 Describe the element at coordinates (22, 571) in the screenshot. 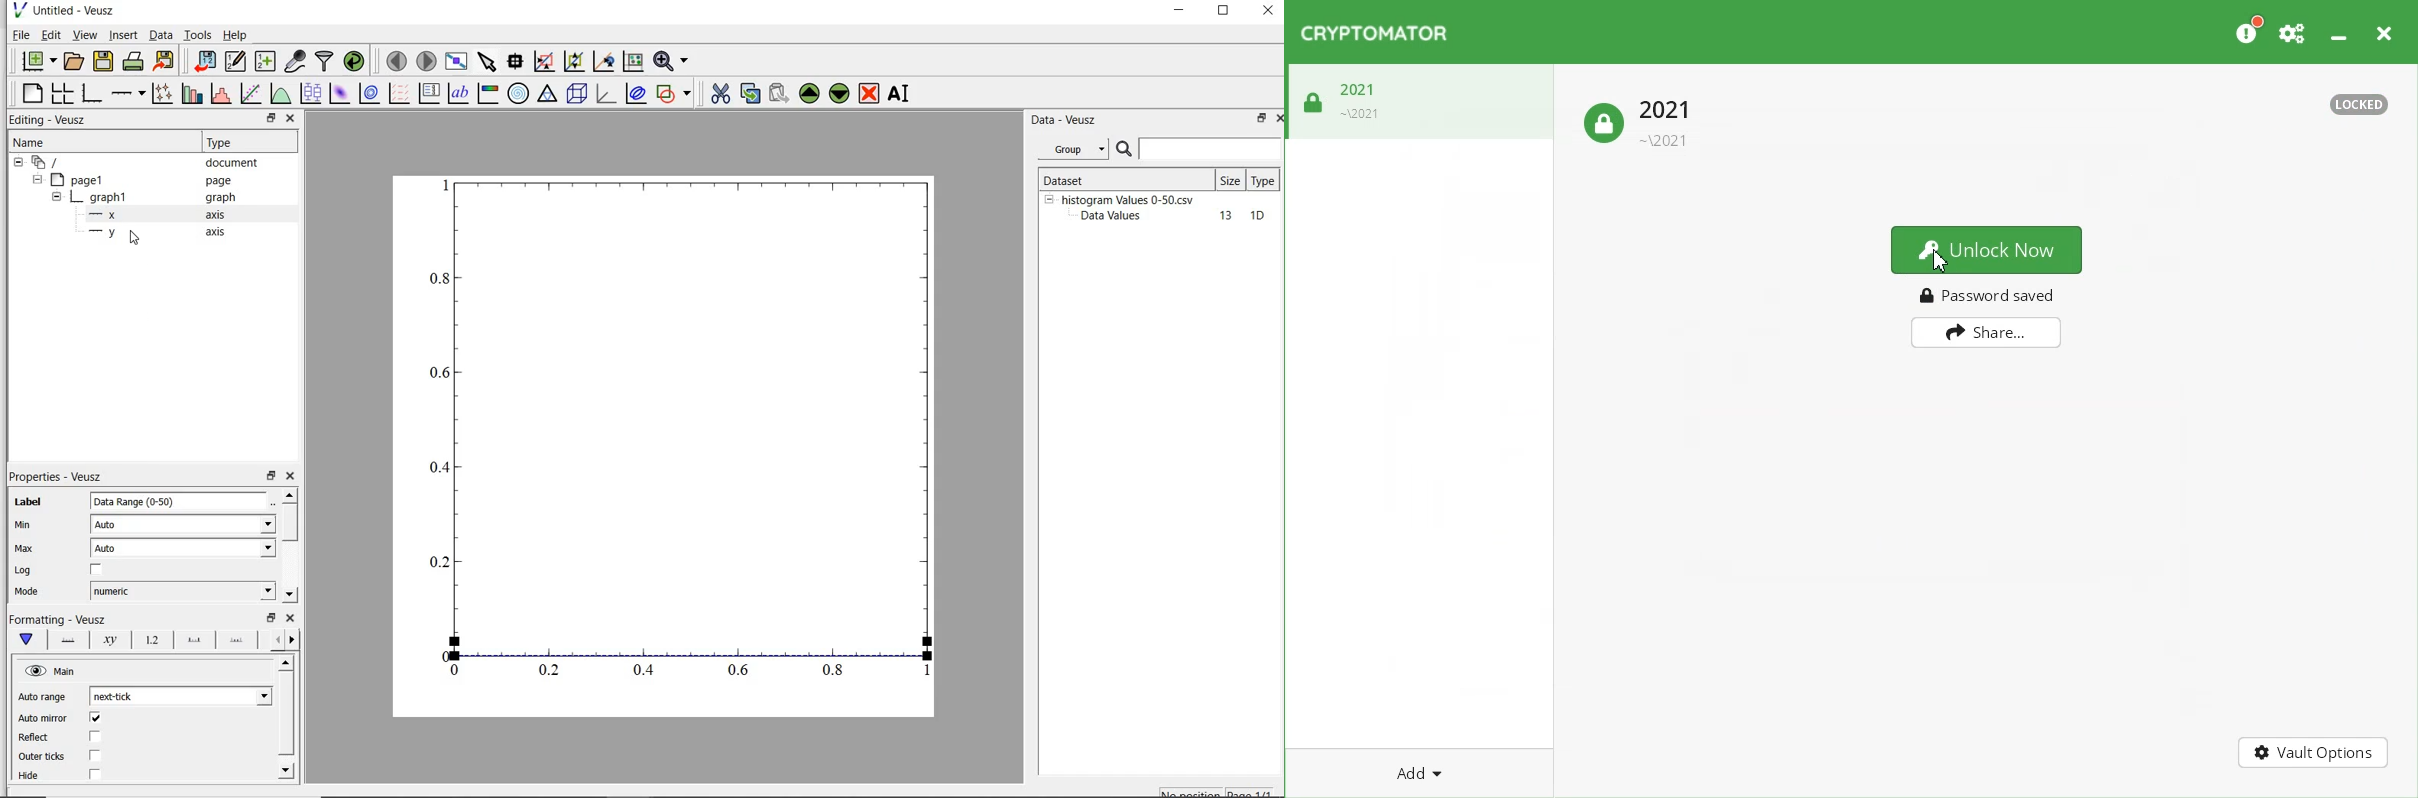

I see `Log` at that location.